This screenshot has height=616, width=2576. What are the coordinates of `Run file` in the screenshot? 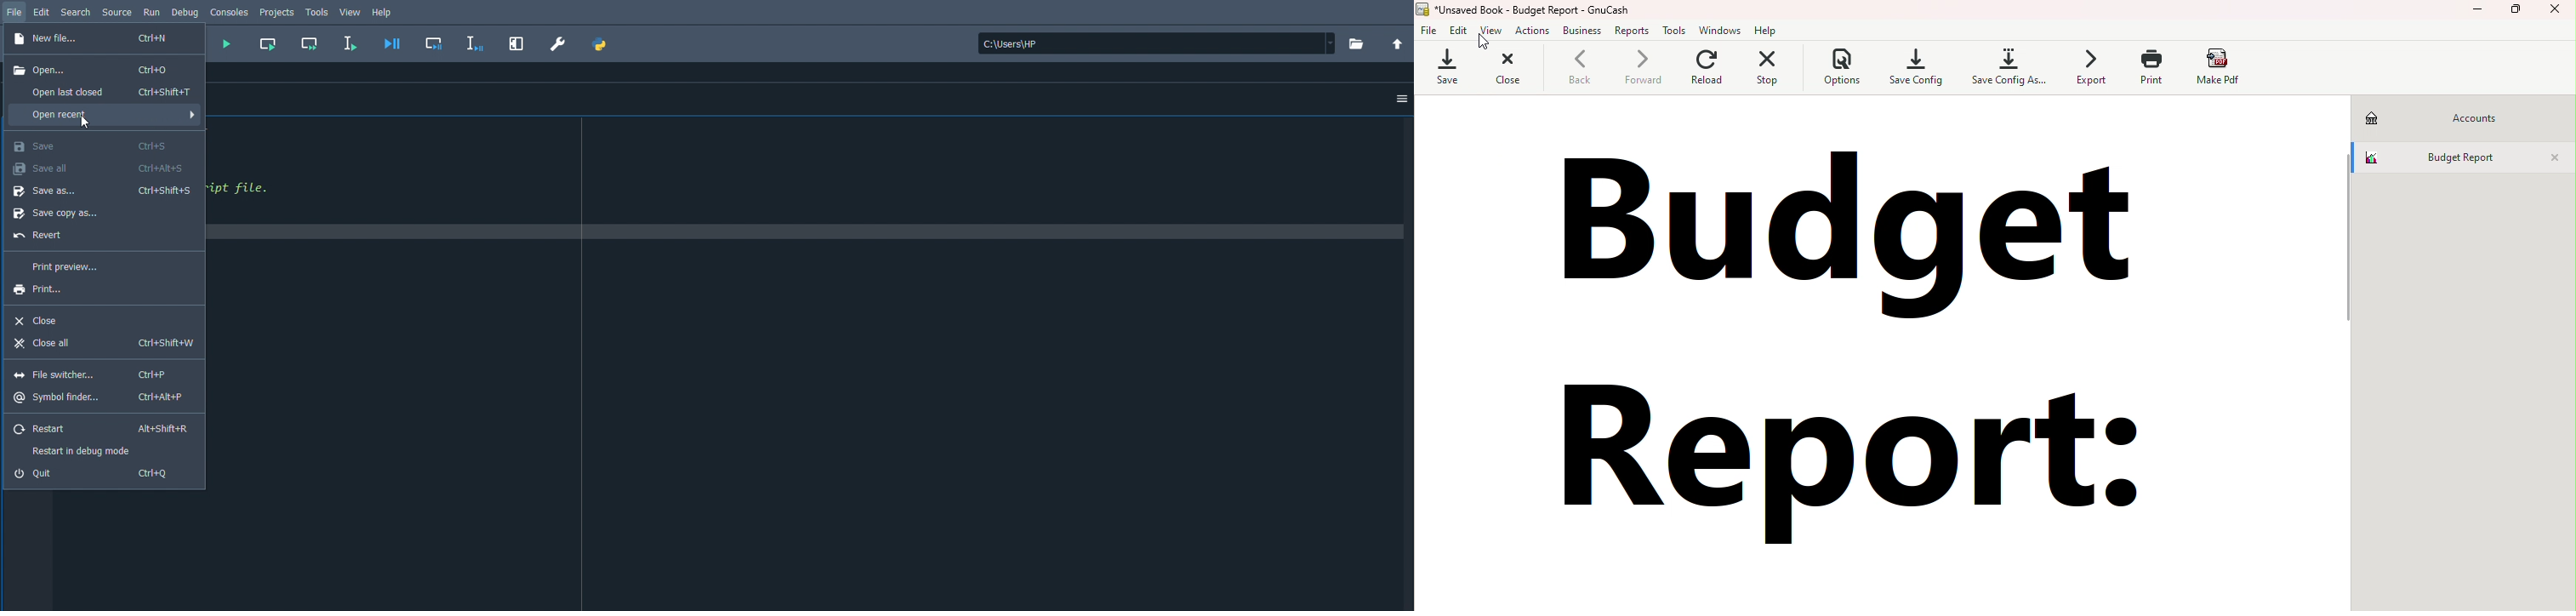 It's located at (226, 45).